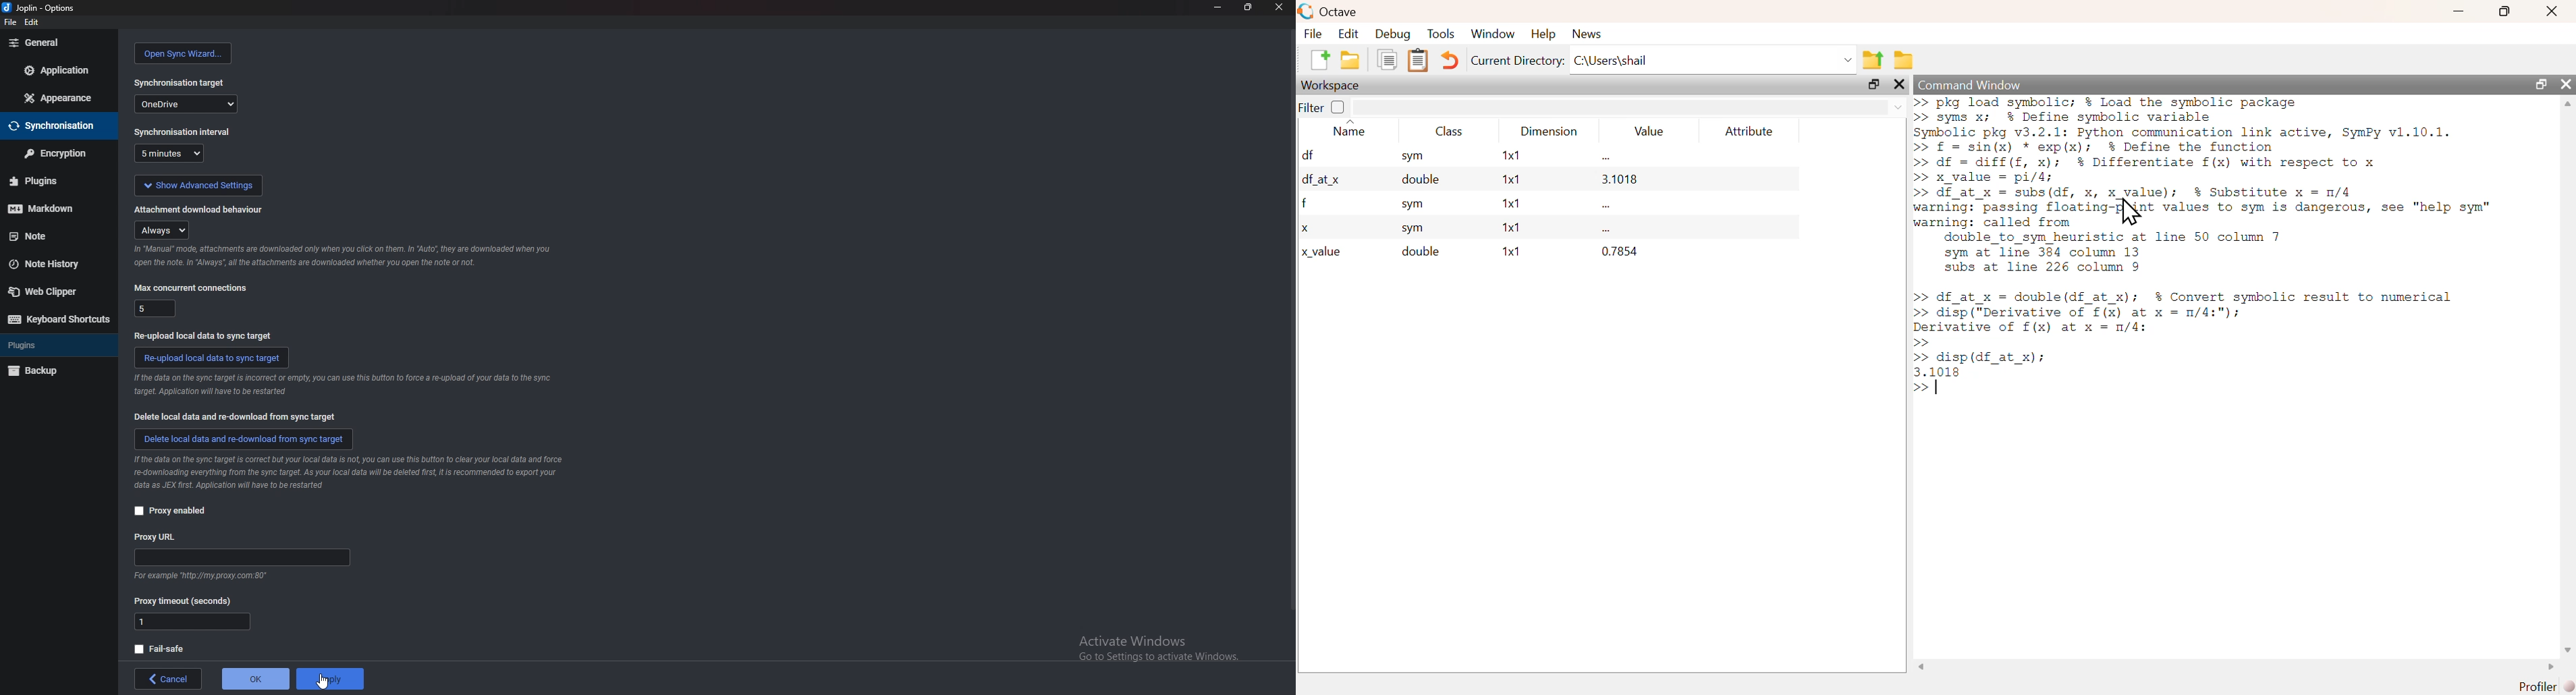  What do you see at coordinates (198, 186) in the screenshot?
I see `show advanced settings` at bounding box center [198, 186].